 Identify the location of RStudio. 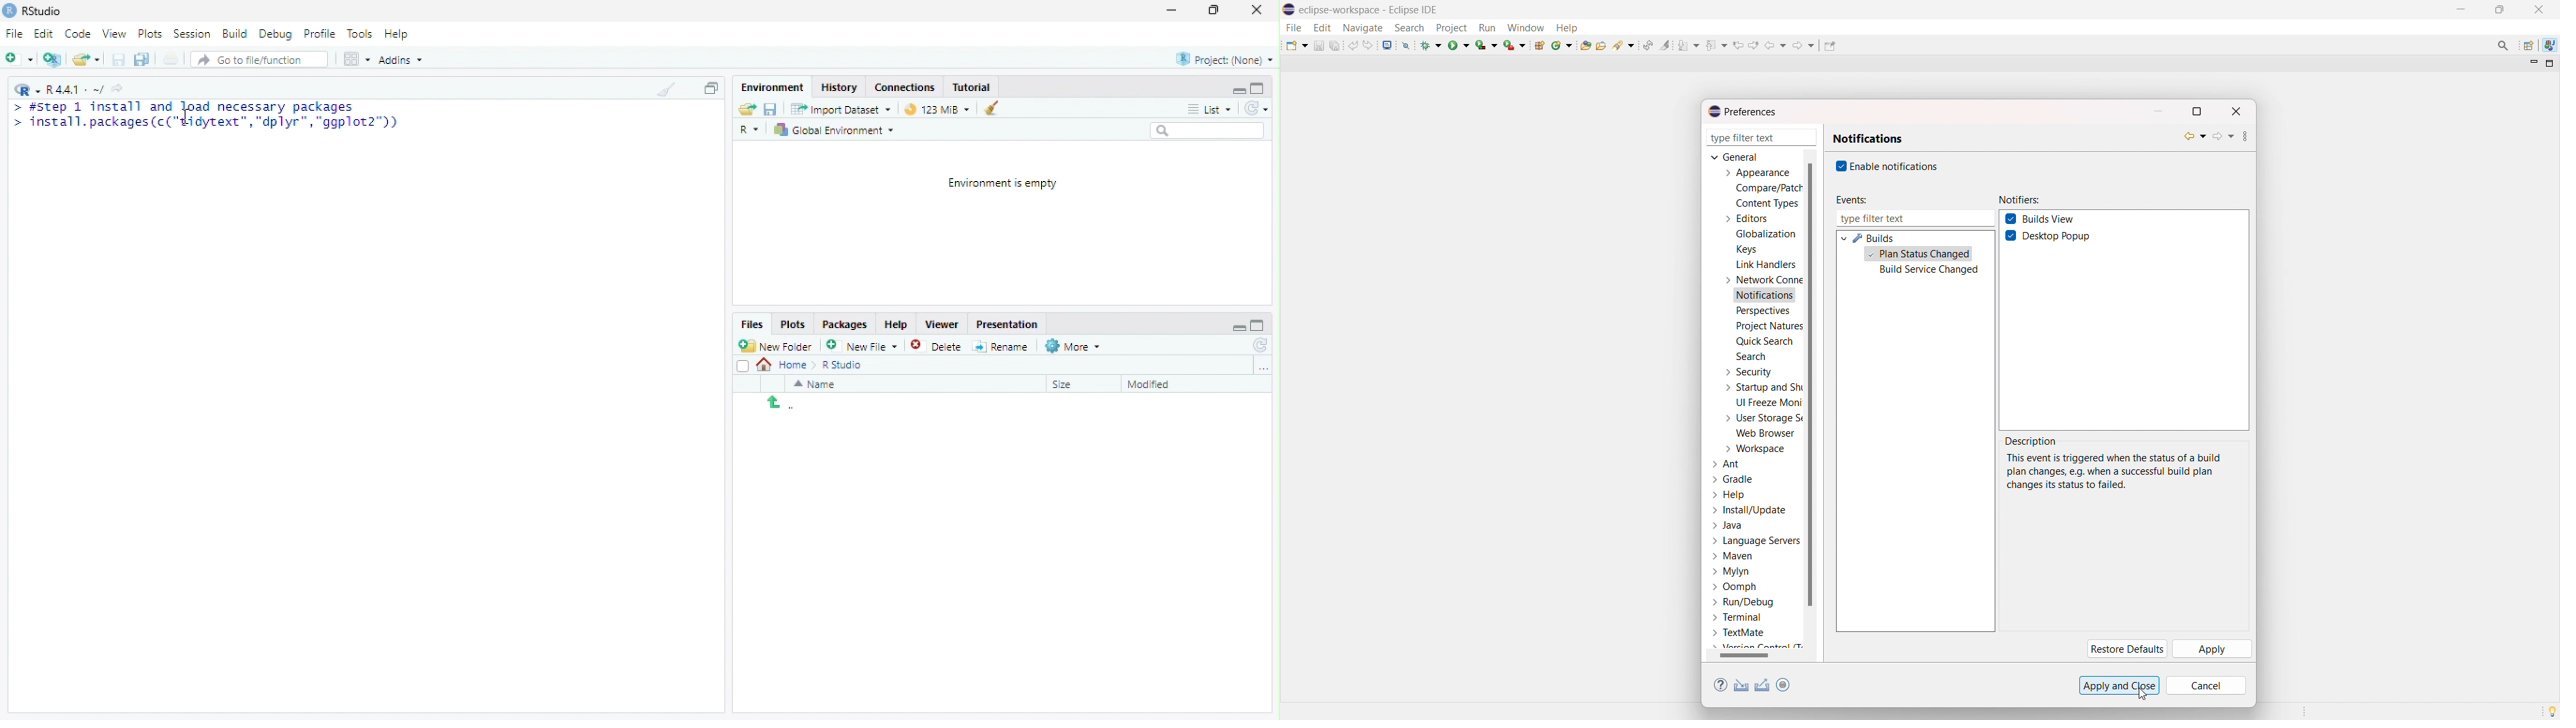
(33, 11).